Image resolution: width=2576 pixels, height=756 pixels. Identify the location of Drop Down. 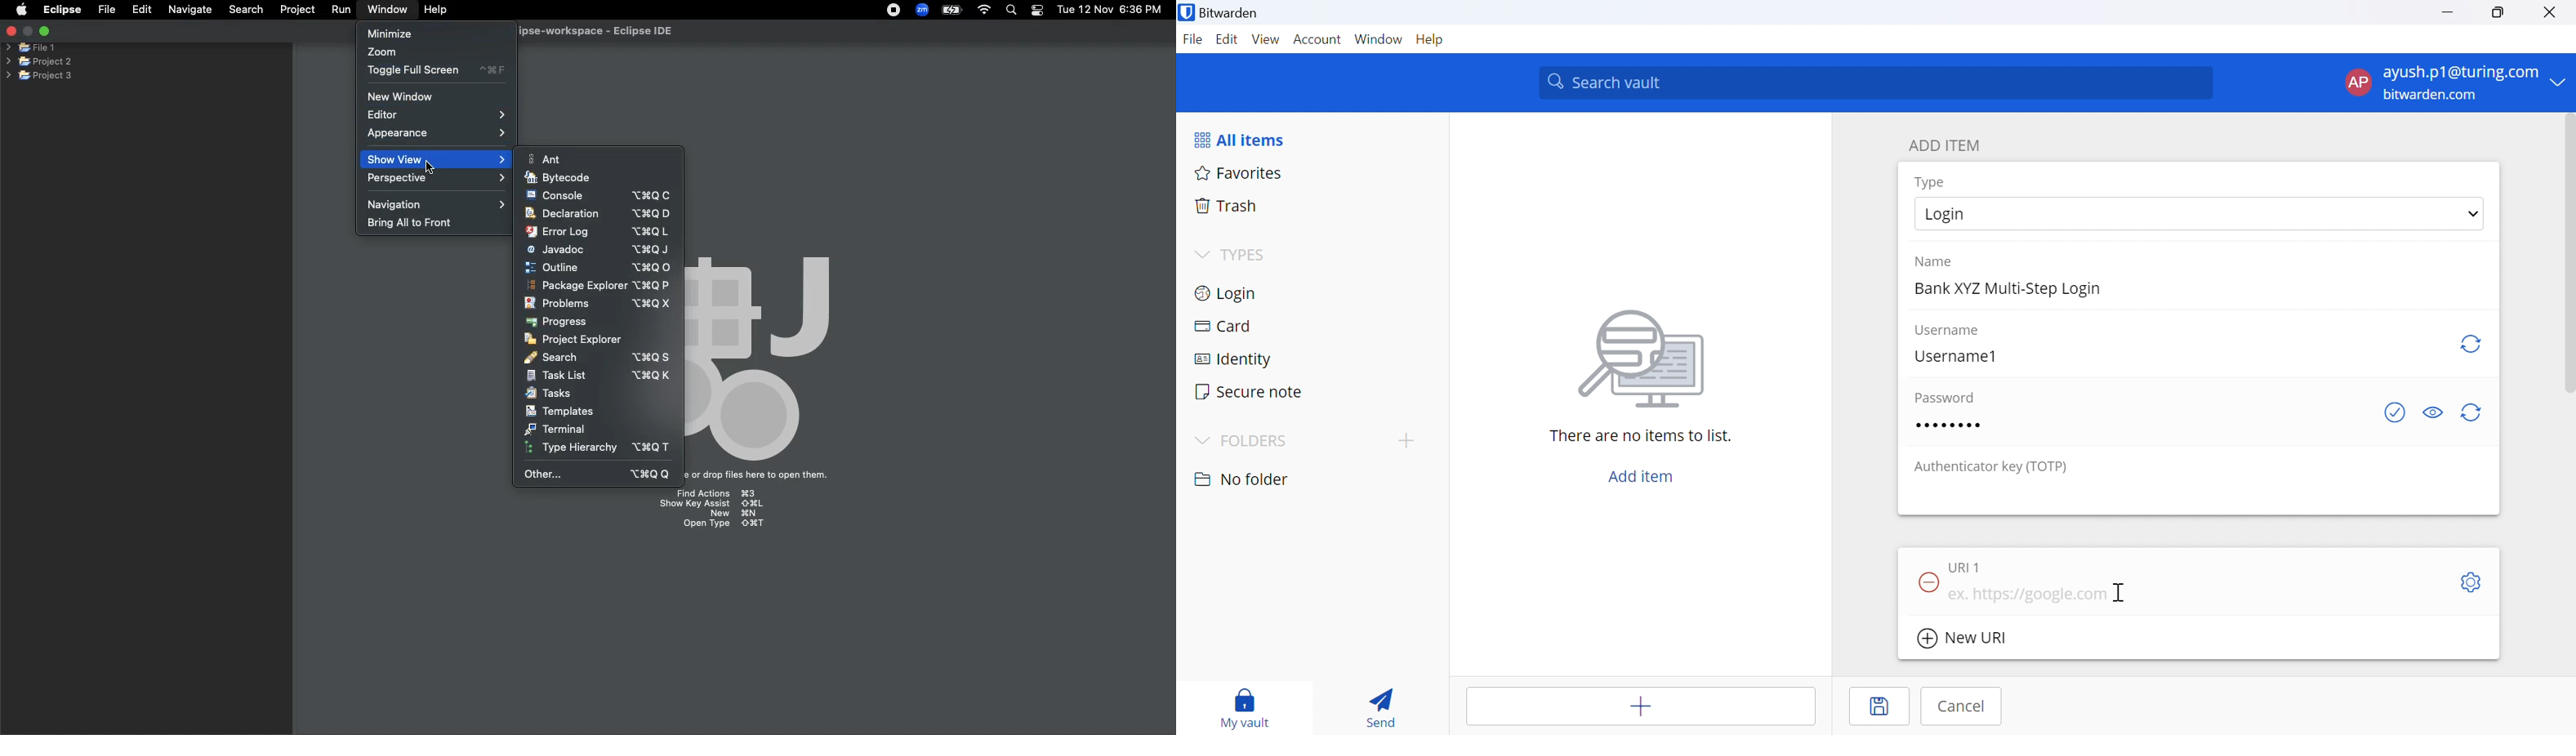
(2562, 83).